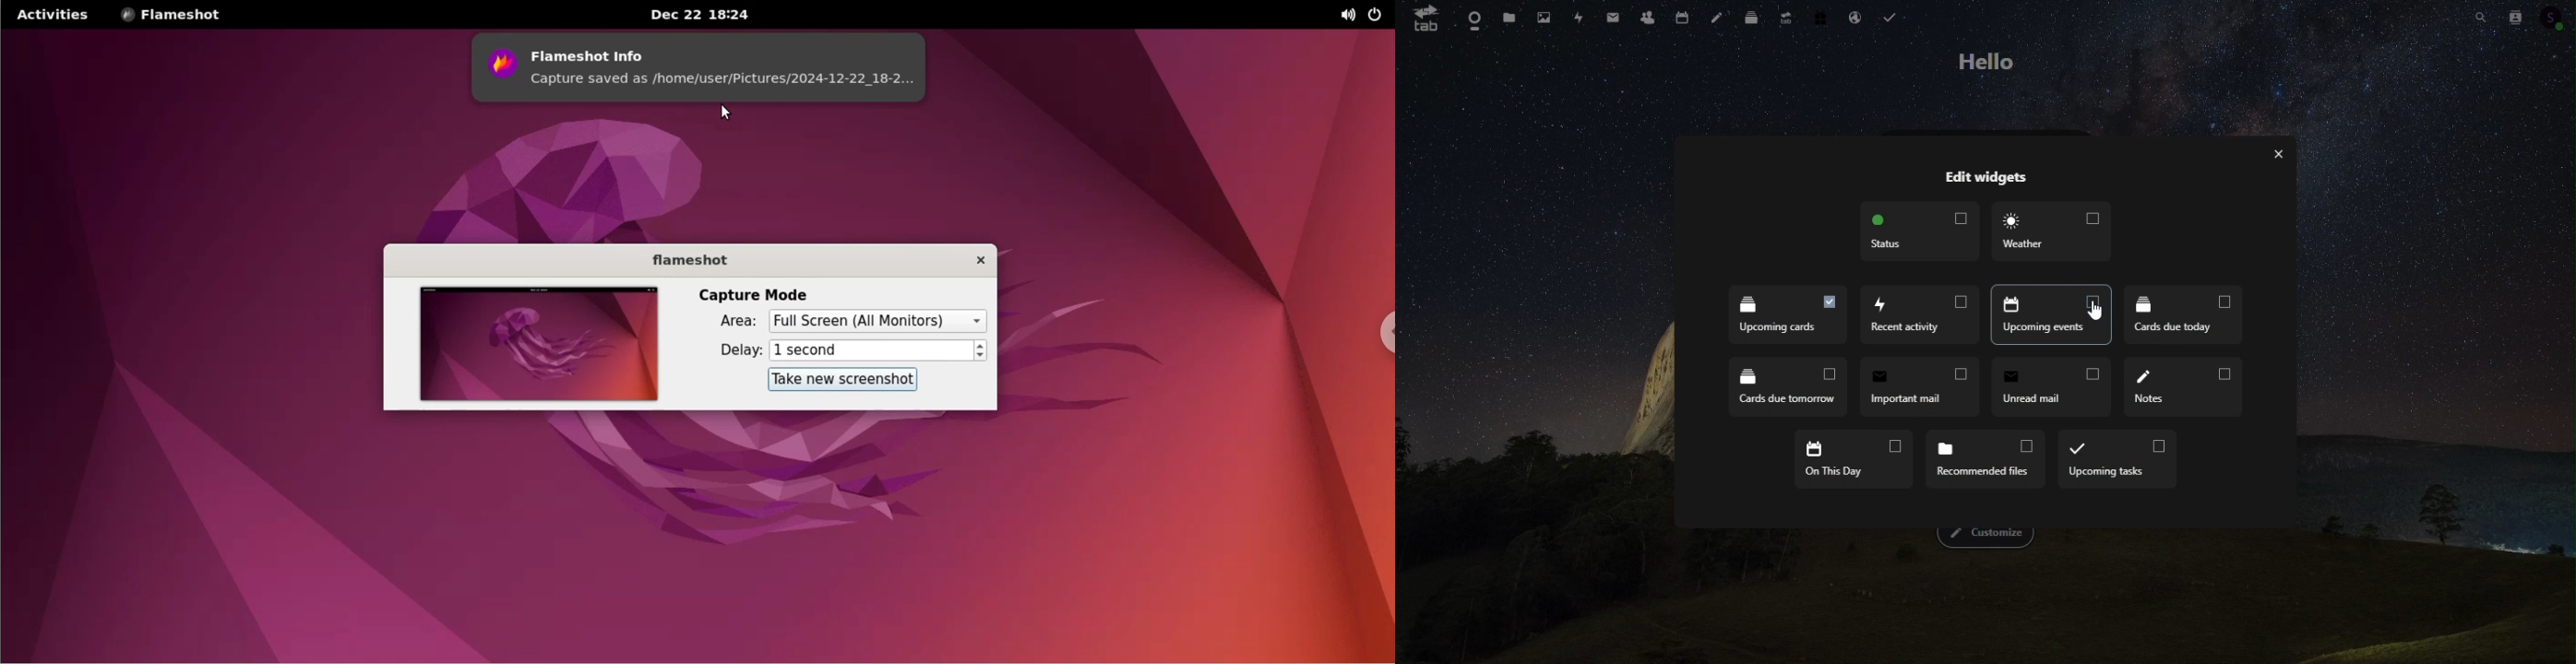 The height and width of the screenshot is (672, 2576). I want to click on hello, so click(1981, 63).